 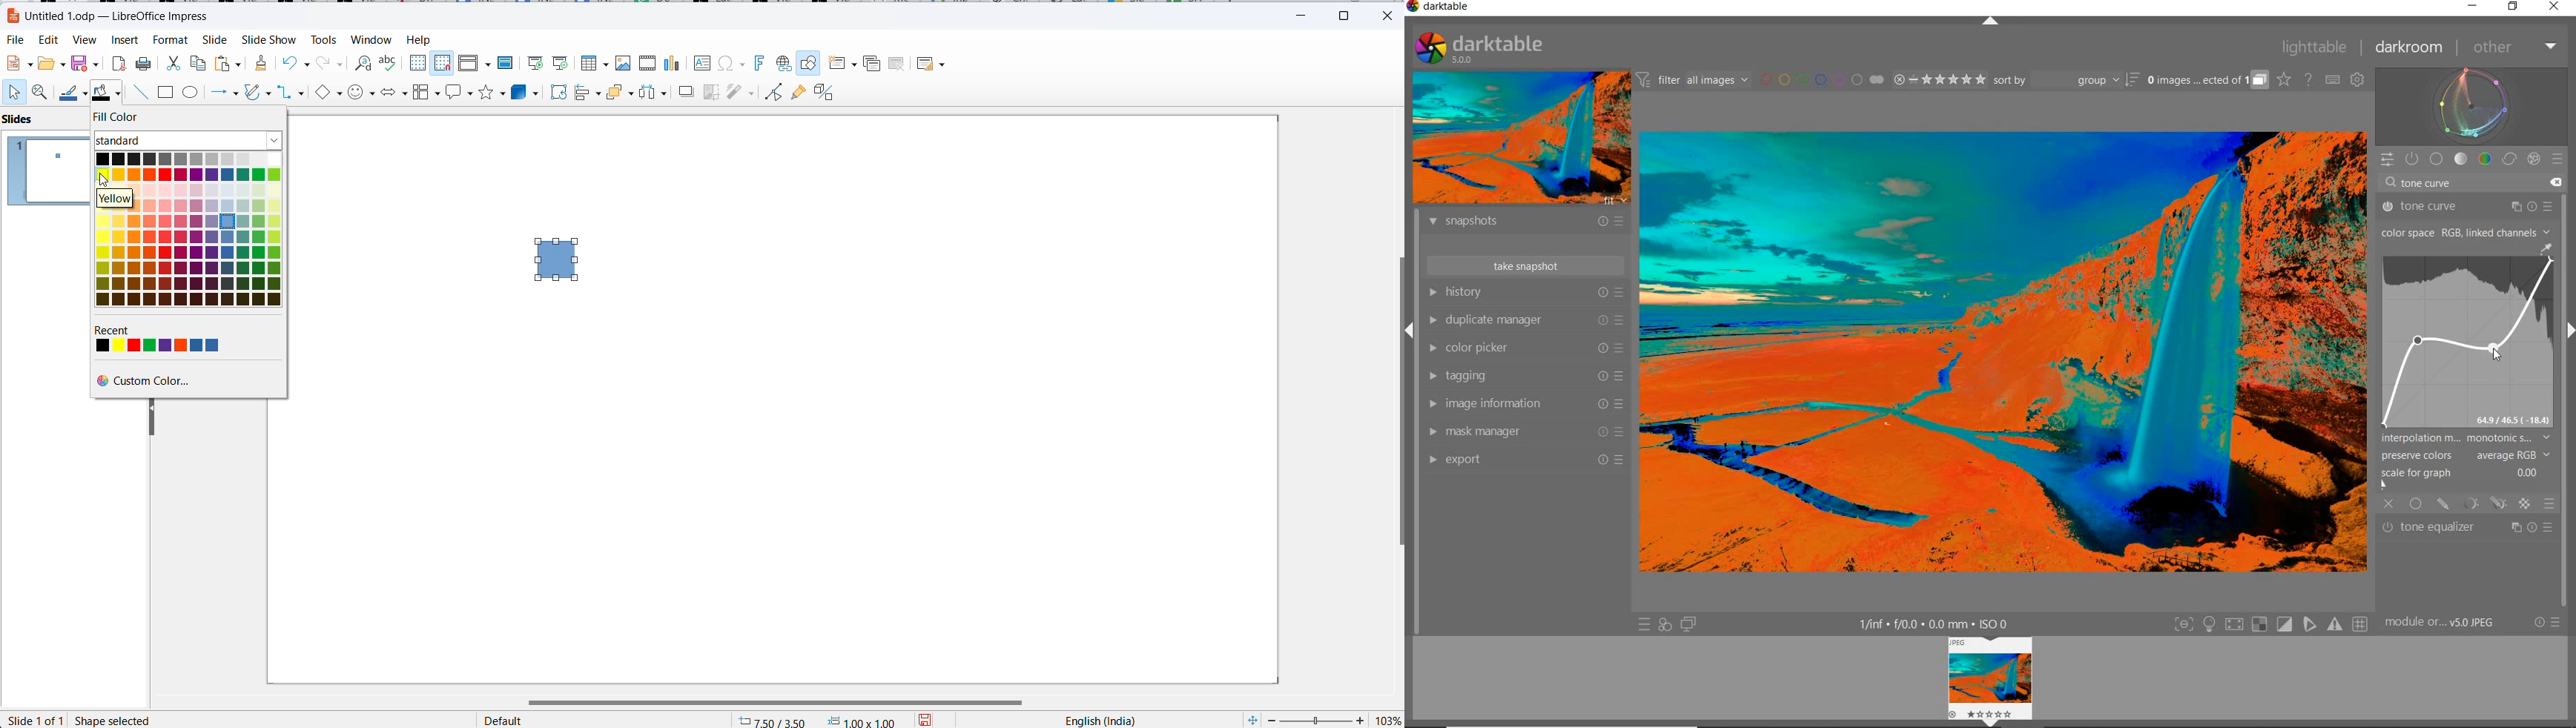 I want to click on fill color label, so click(x=120, y=116).